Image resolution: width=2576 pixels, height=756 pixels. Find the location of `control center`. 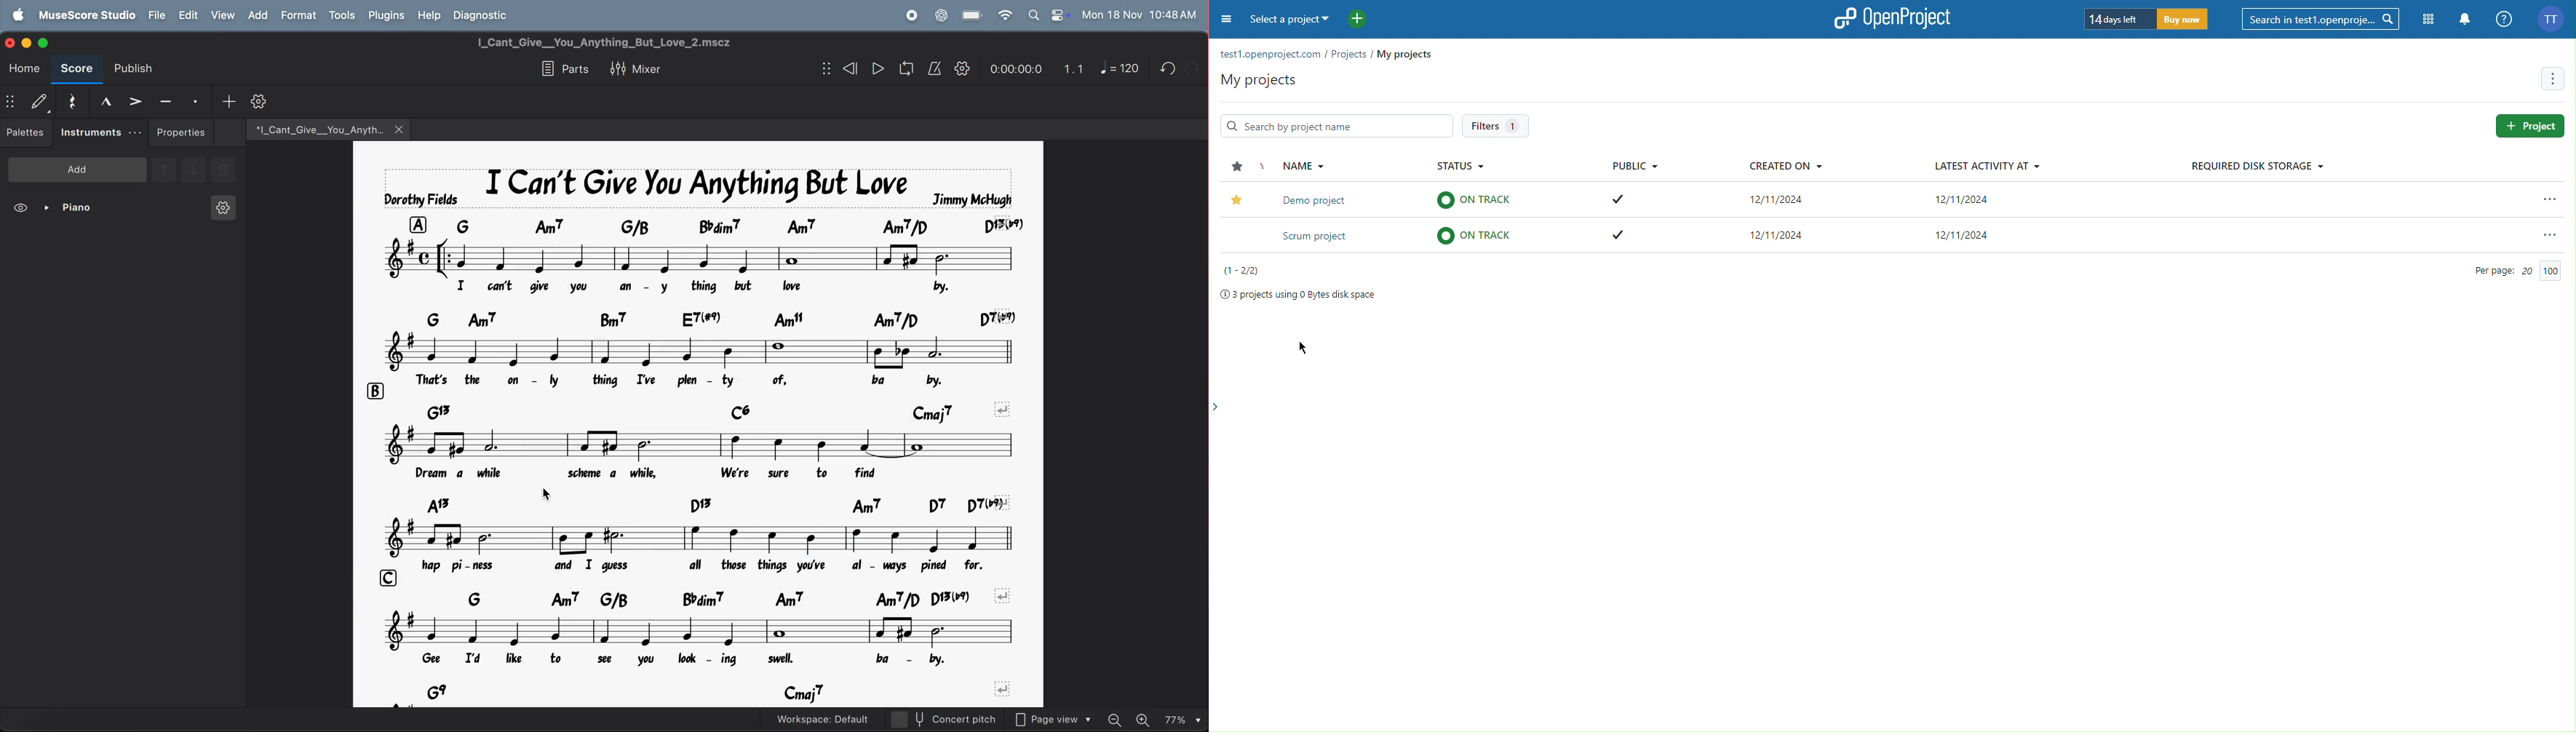

control center is located at coordinates (1059, 15).